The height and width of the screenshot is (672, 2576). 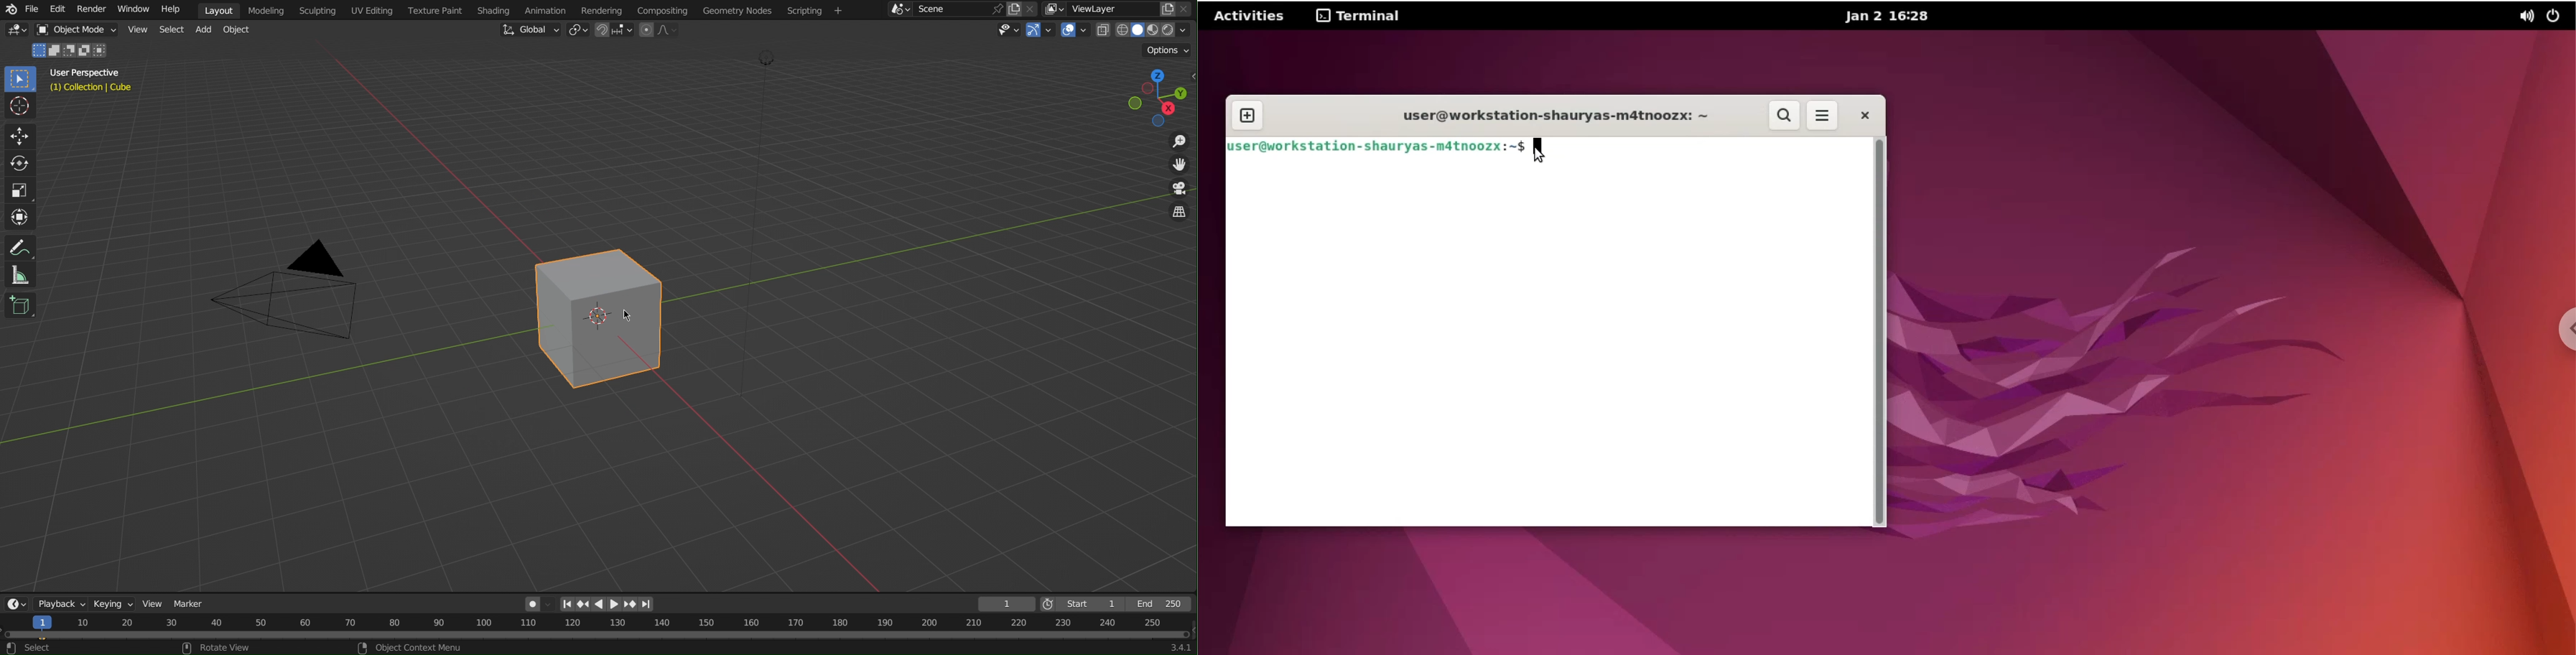 What do you see at coordinates (19, 192) in the screenshot?
I see `Scale` at bounding box center [19, 192].